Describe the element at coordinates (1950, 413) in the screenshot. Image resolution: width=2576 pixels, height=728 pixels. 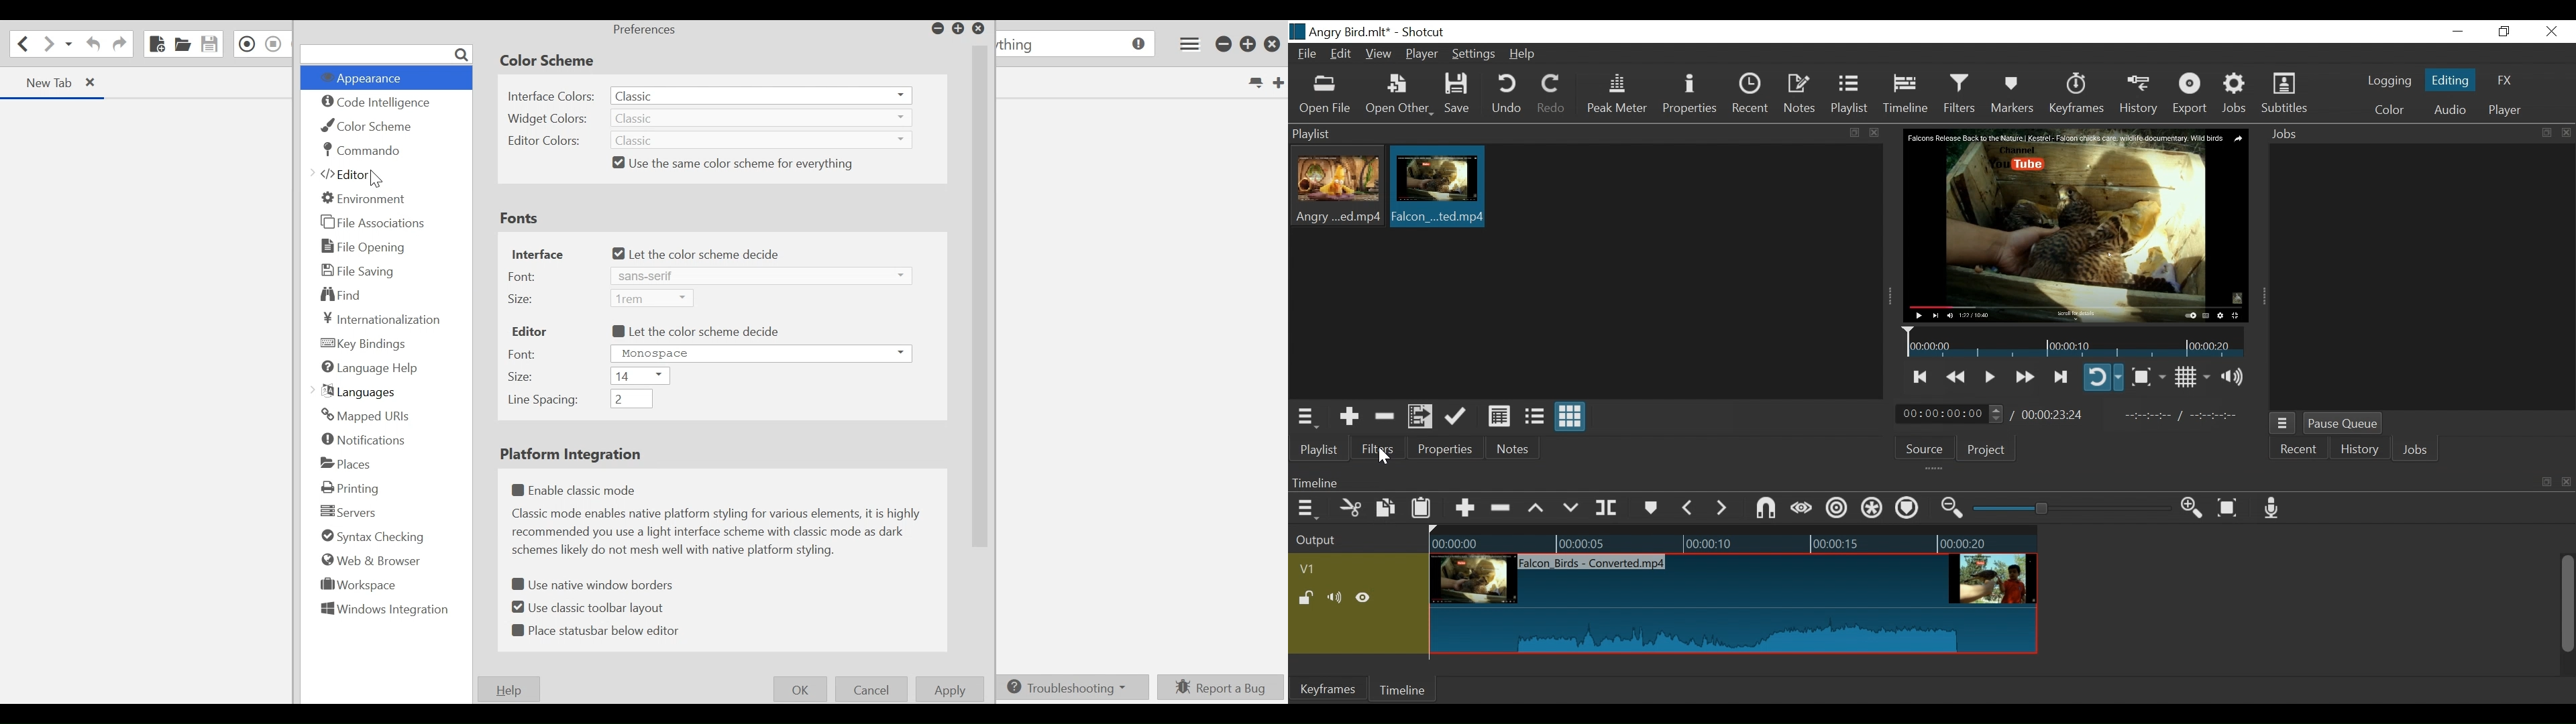
I see `Current Duration` at that location.